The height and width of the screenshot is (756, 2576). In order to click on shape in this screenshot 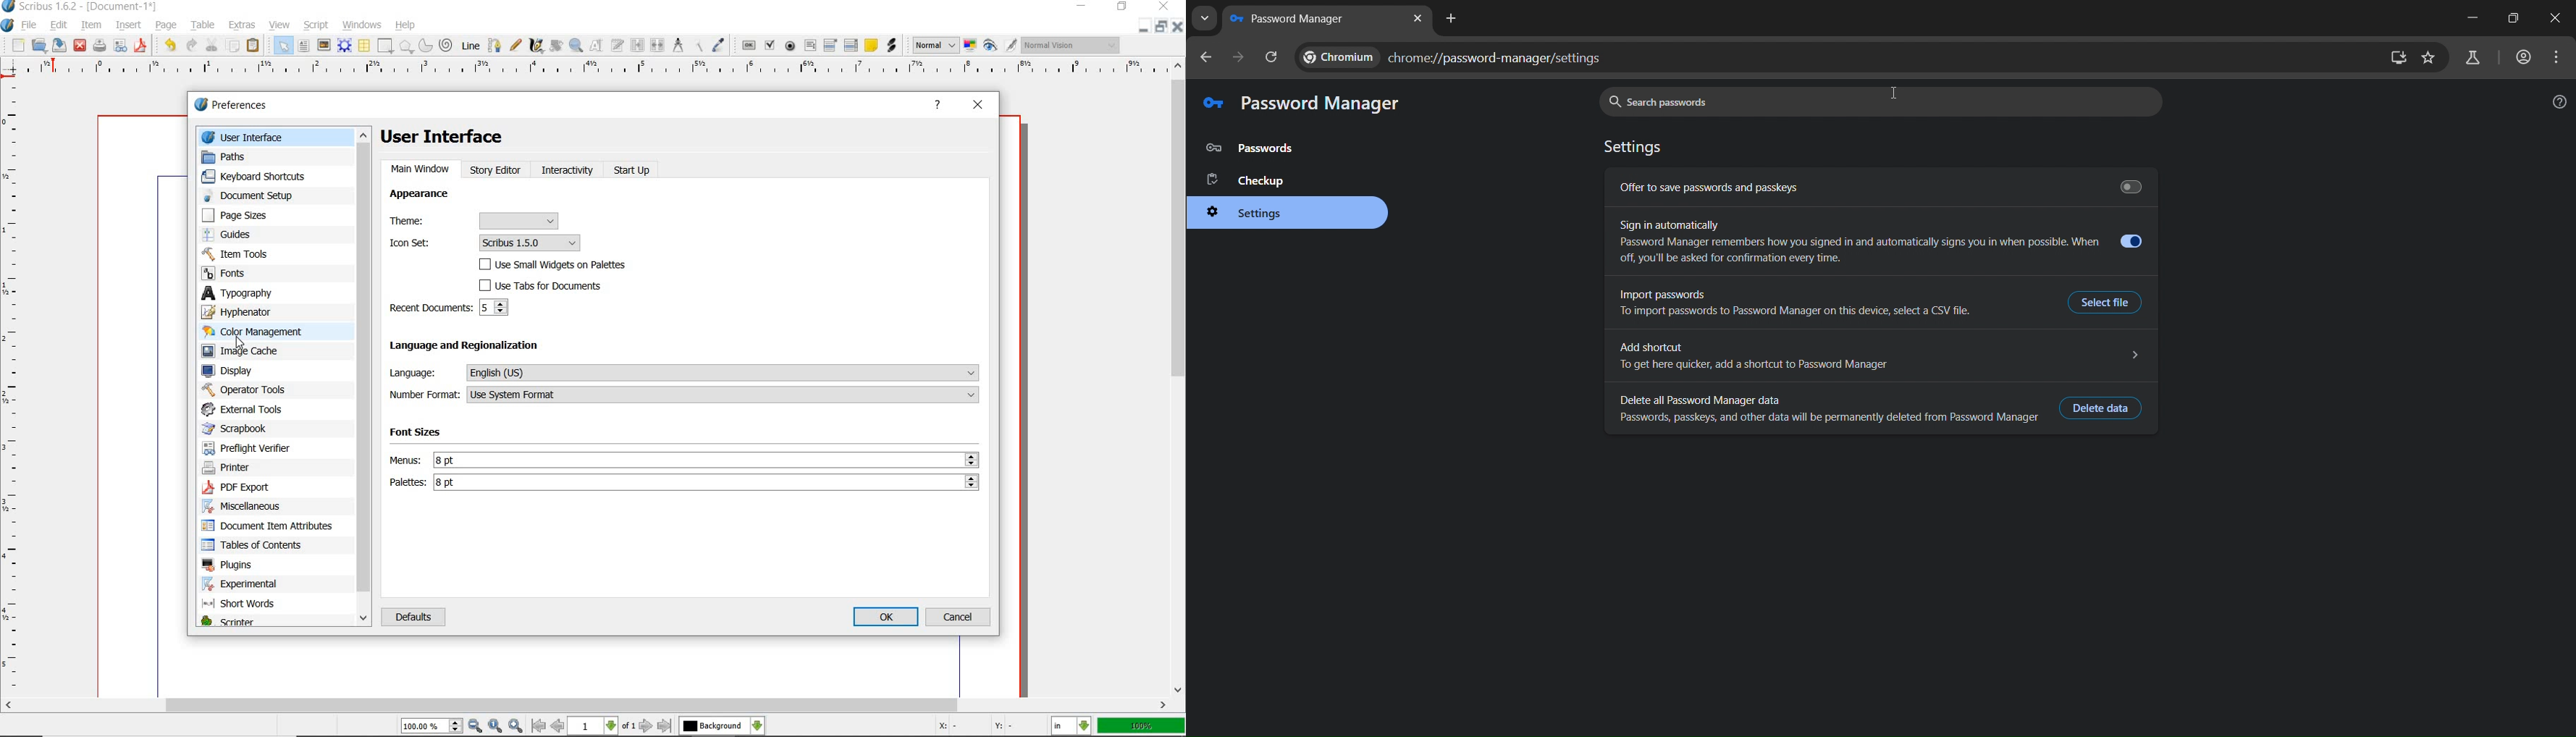, I will do `click(386, 46)`.